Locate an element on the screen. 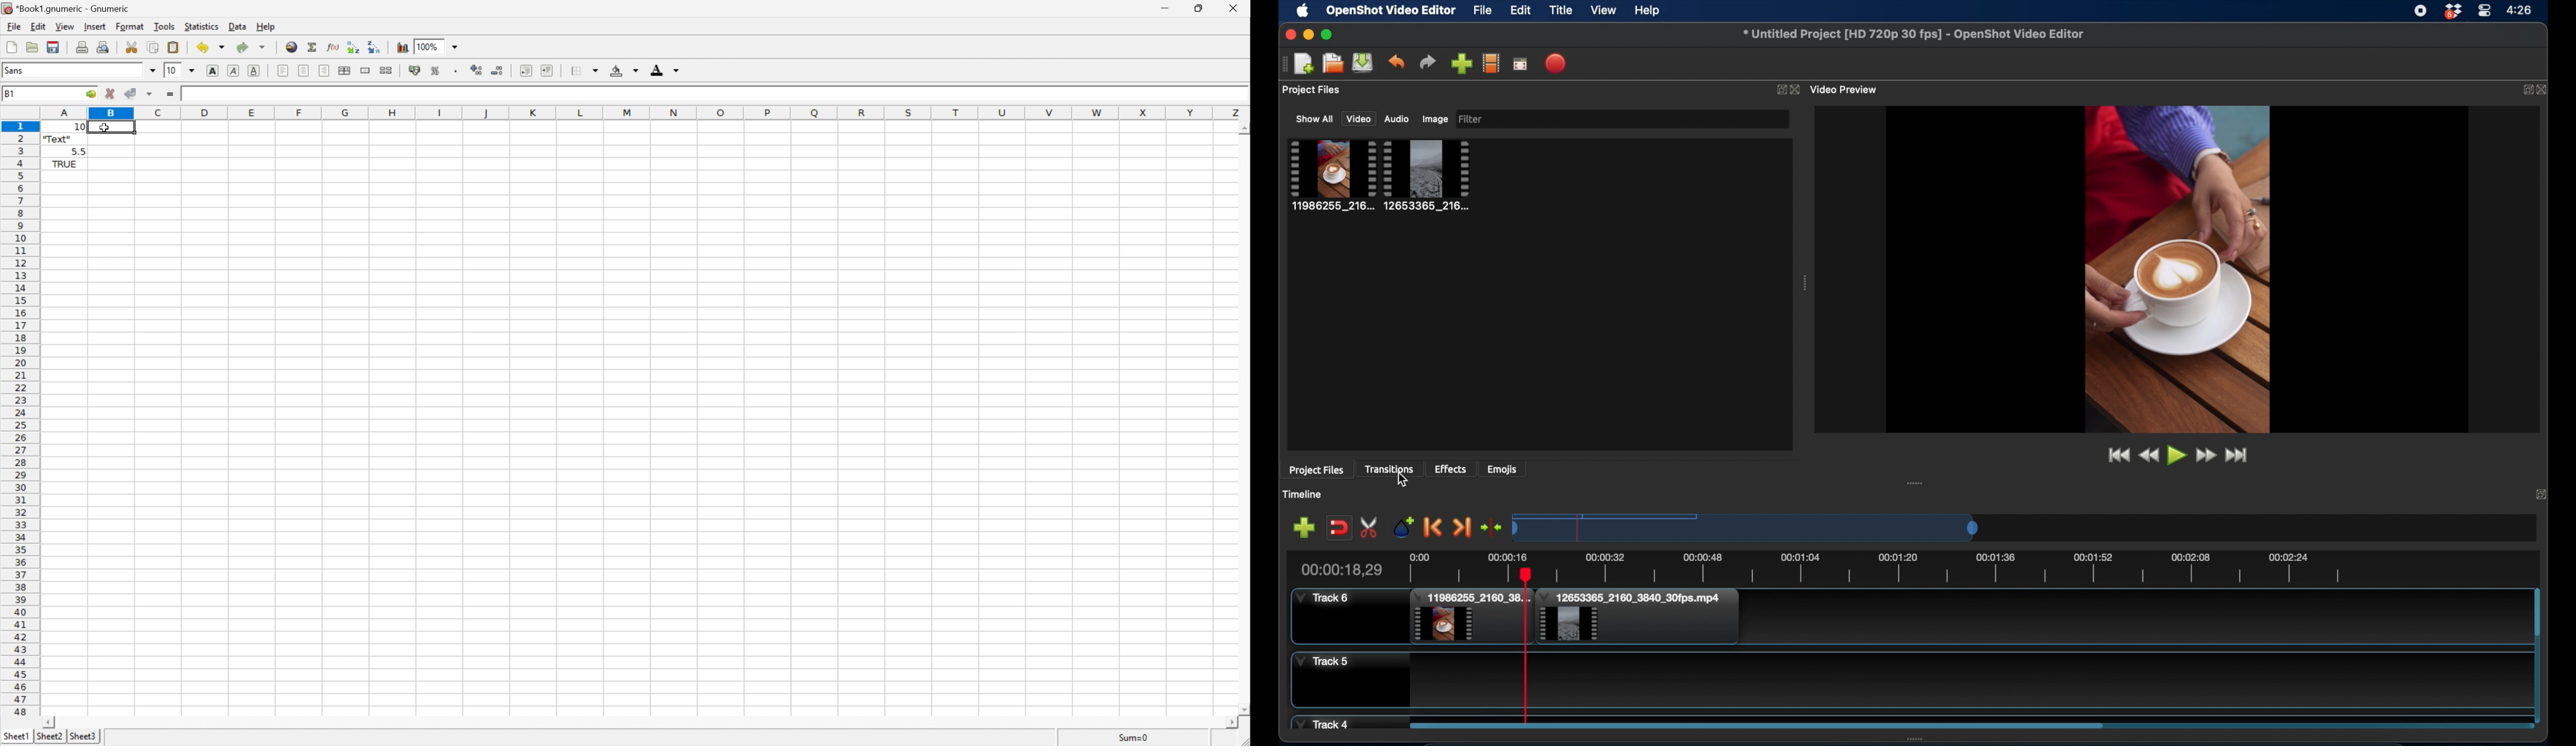  Split Ranges of merged cells is located at coordinates (386, 70).